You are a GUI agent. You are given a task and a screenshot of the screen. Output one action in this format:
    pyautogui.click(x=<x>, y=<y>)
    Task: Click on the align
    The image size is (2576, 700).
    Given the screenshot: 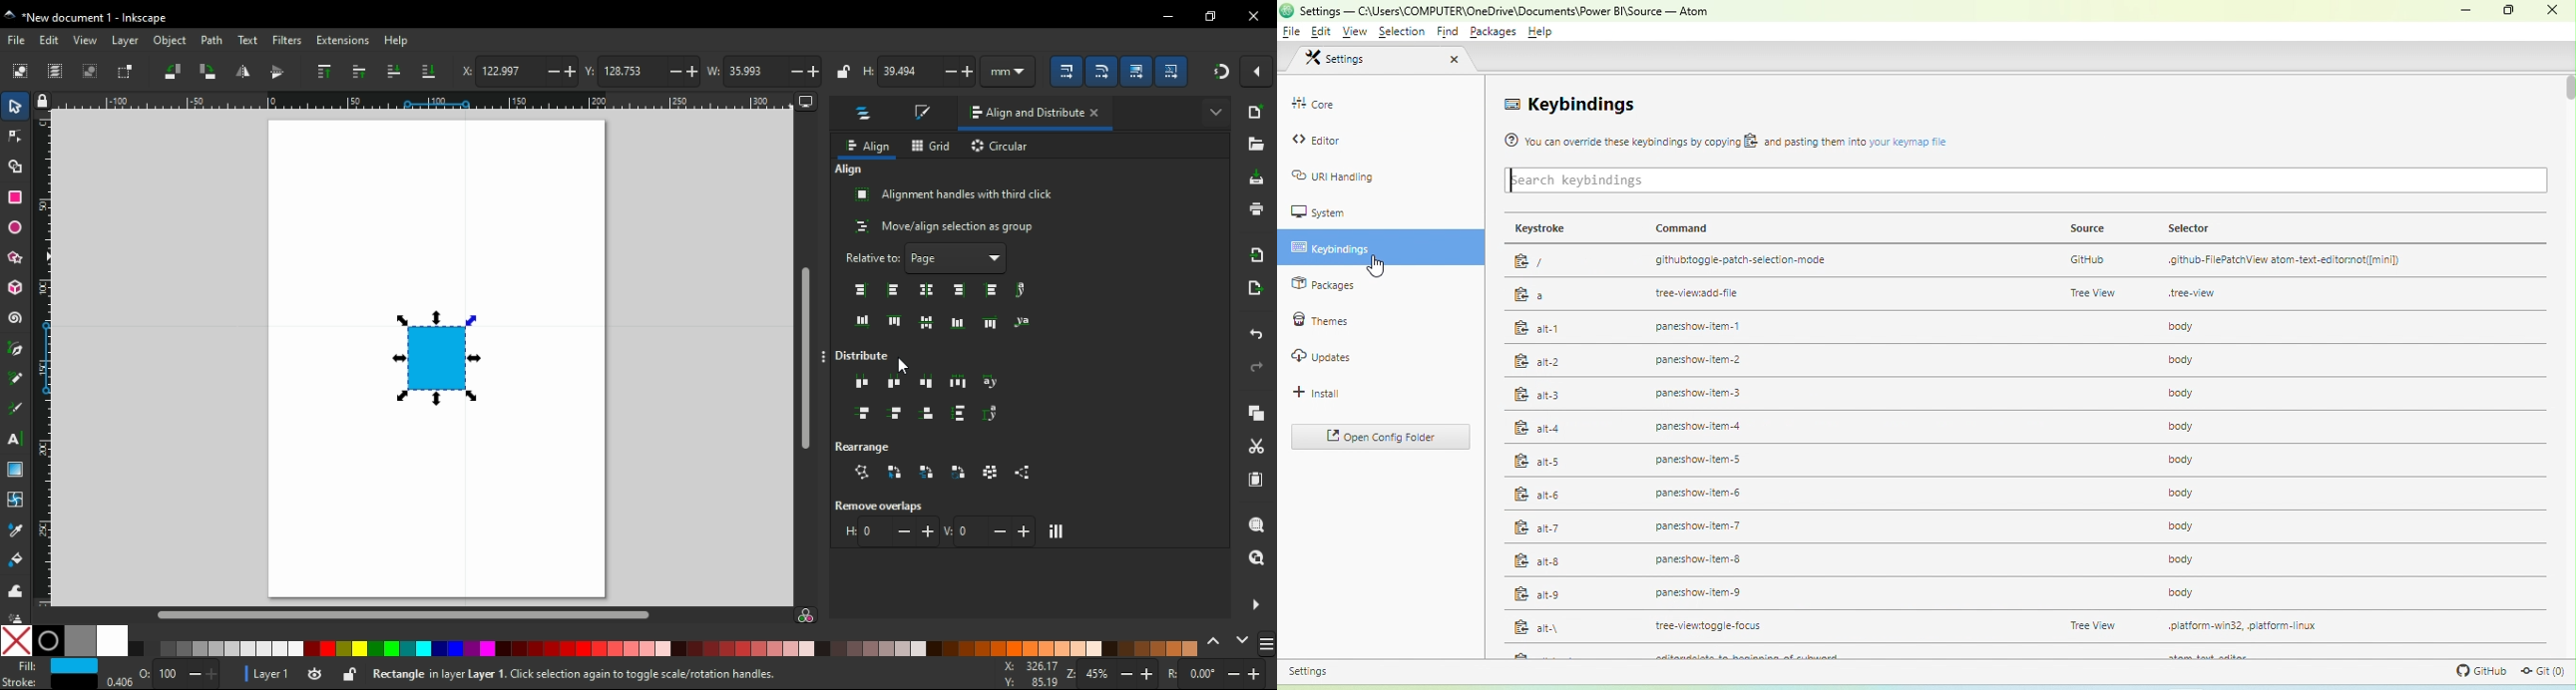 What is the action you would take?
    pyautogui.click(x=867, y=147)
    